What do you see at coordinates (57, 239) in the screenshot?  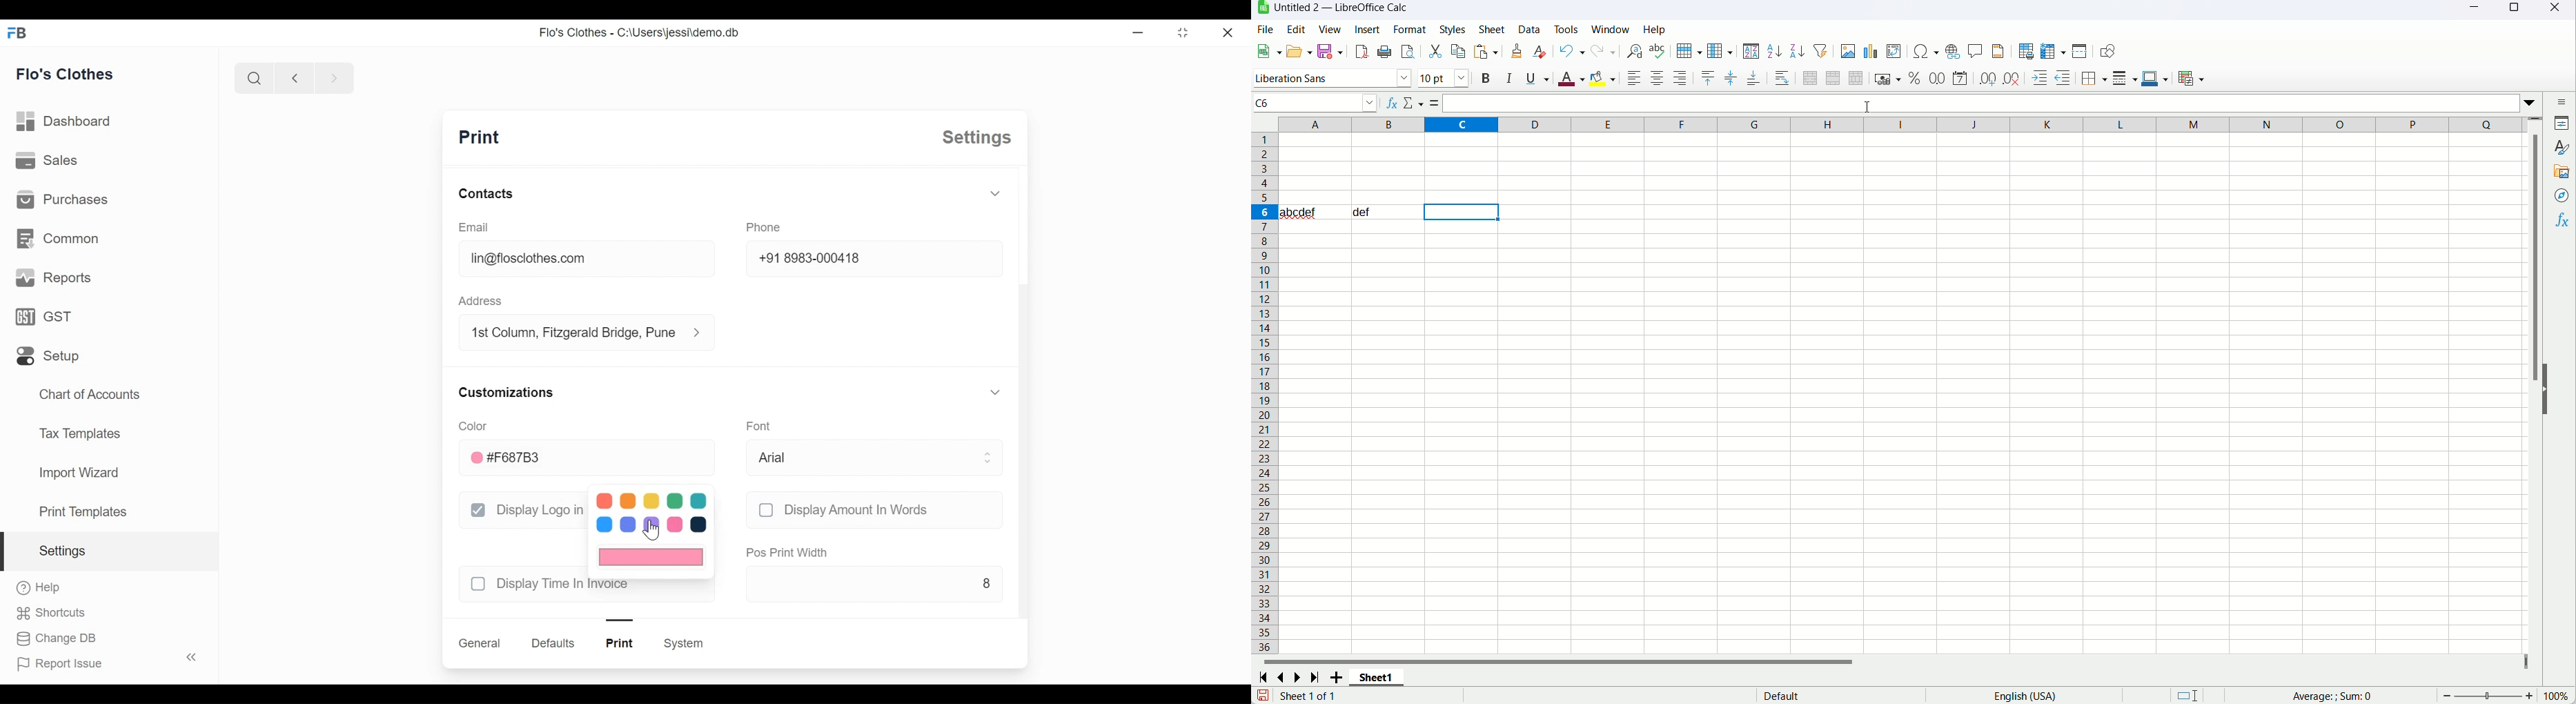 I see `common` at bounding box center [57, 239].